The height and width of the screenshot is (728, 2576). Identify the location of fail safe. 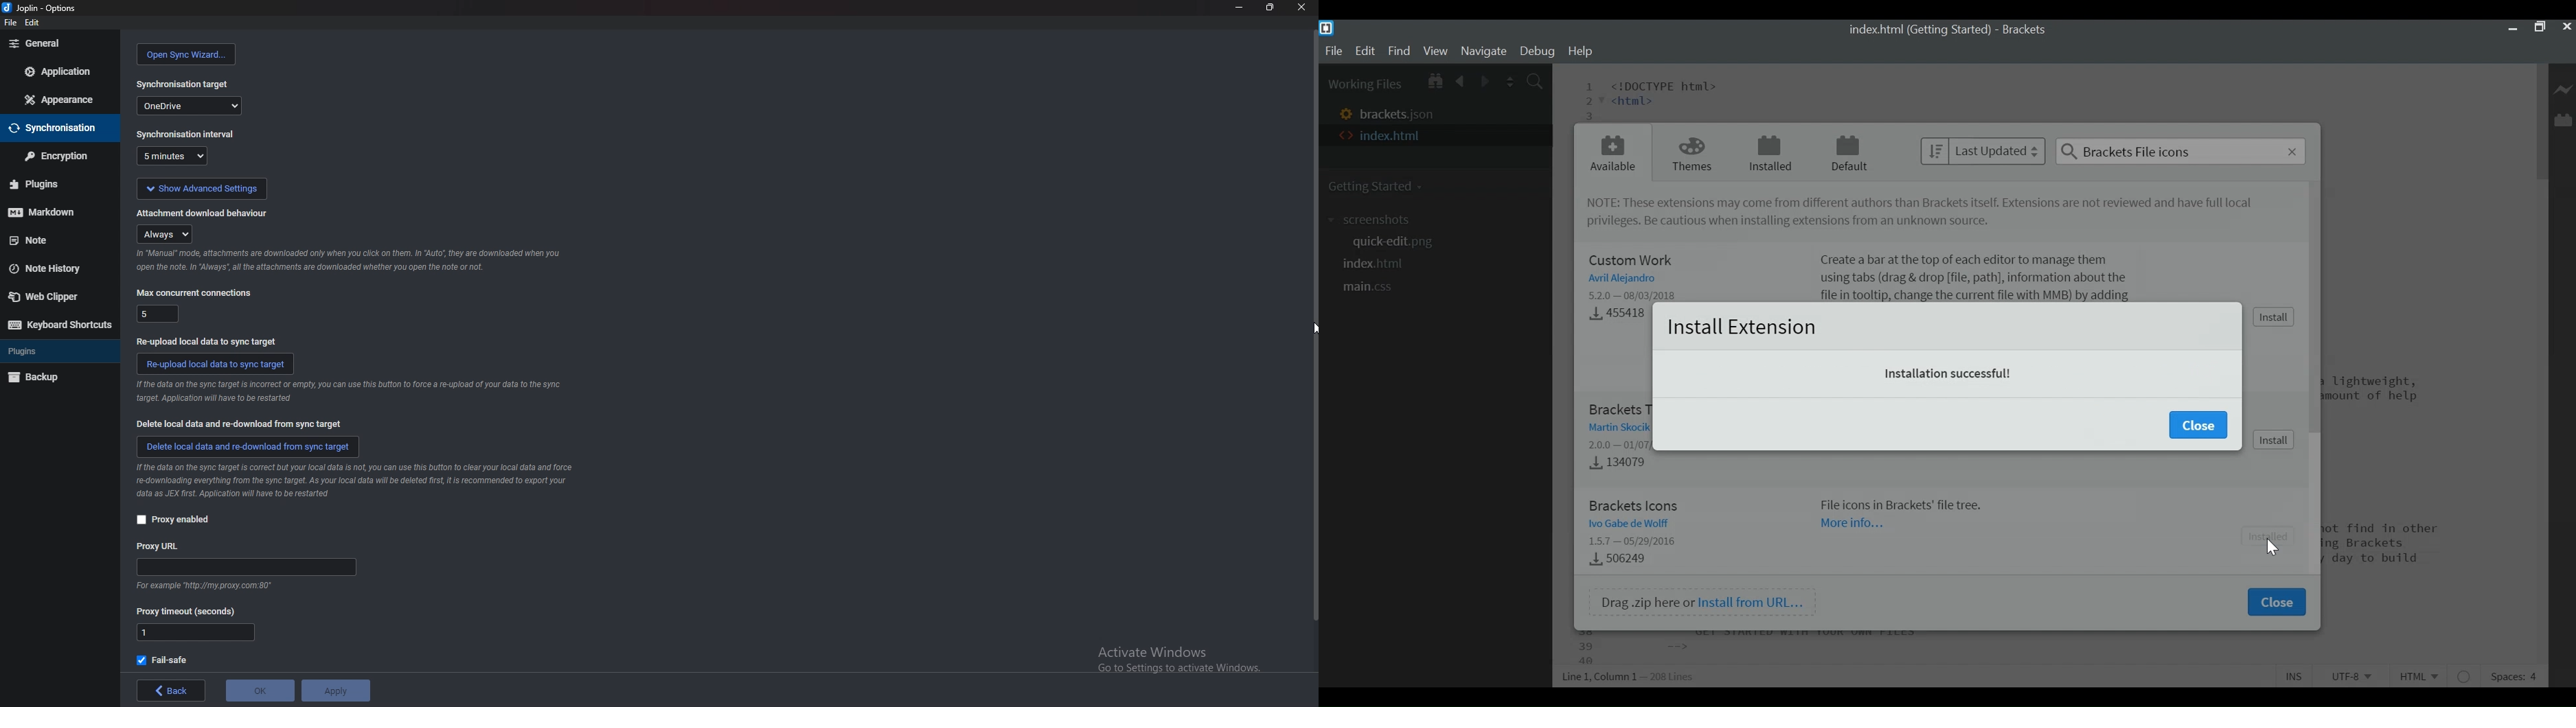
(166, 660).